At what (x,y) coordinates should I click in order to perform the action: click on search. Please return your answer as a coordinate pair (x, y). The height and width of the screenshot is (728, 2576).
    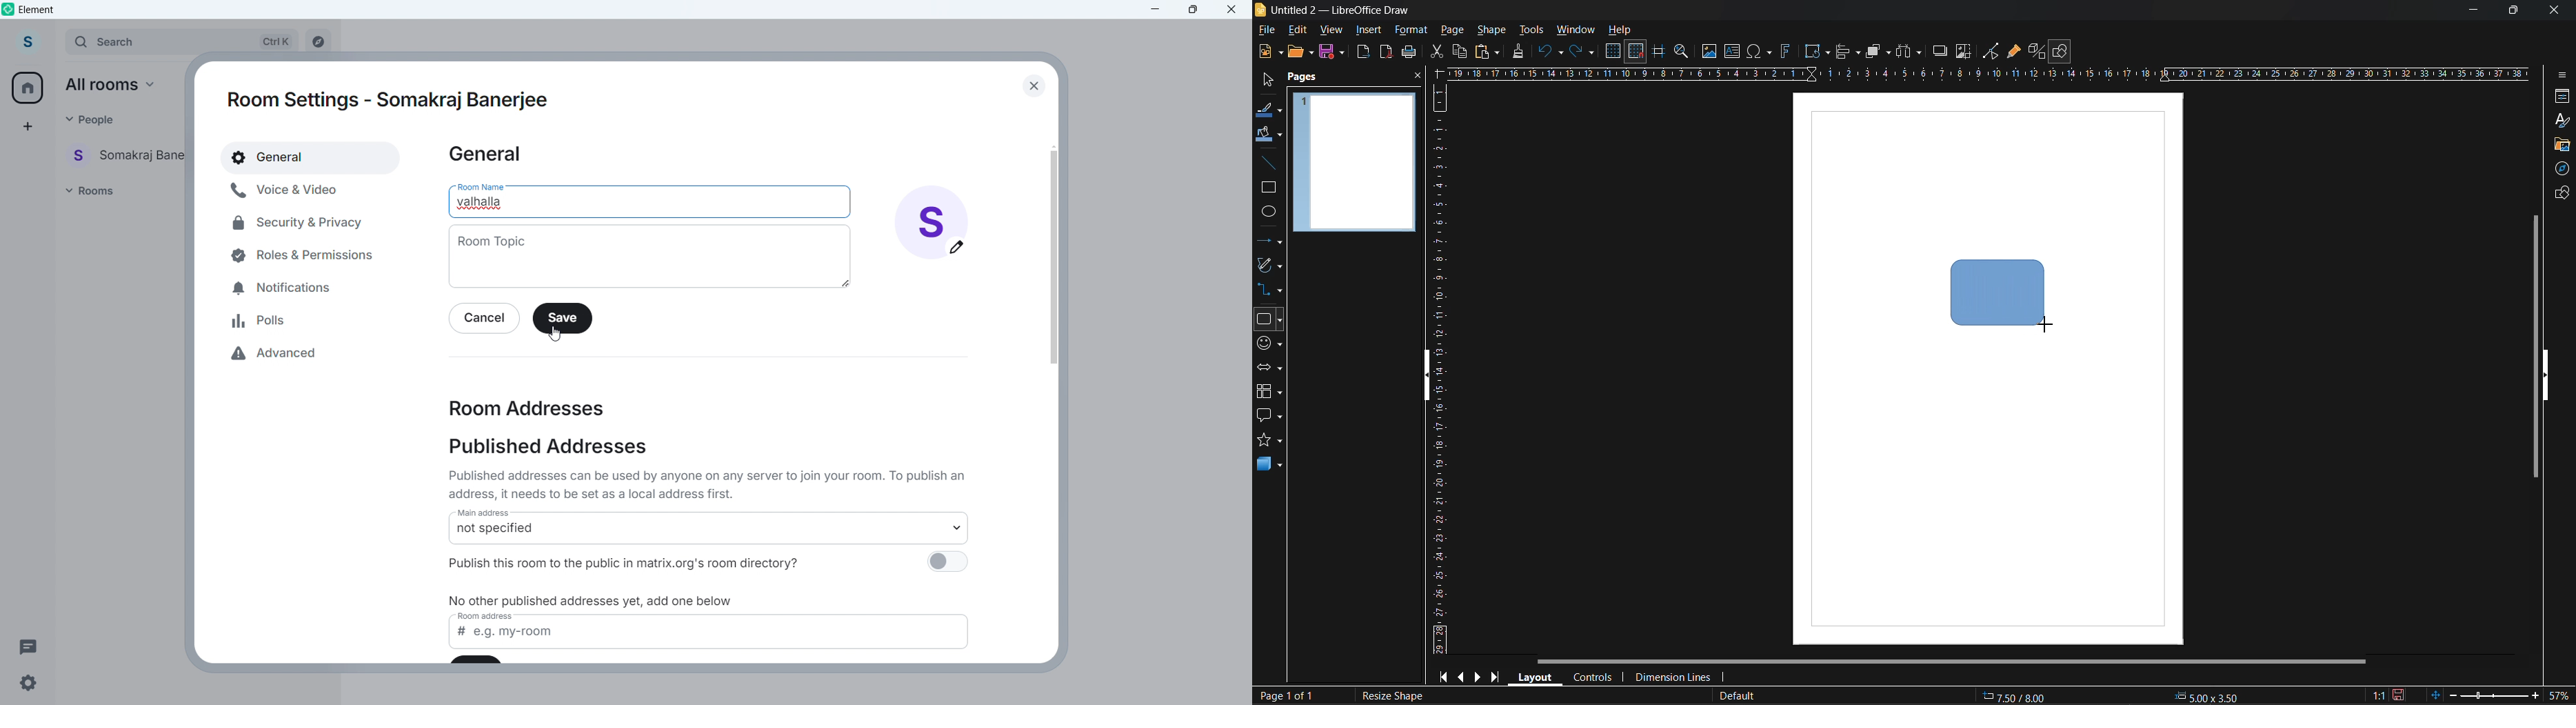
    Looking at the image, I should click on (182, 41).